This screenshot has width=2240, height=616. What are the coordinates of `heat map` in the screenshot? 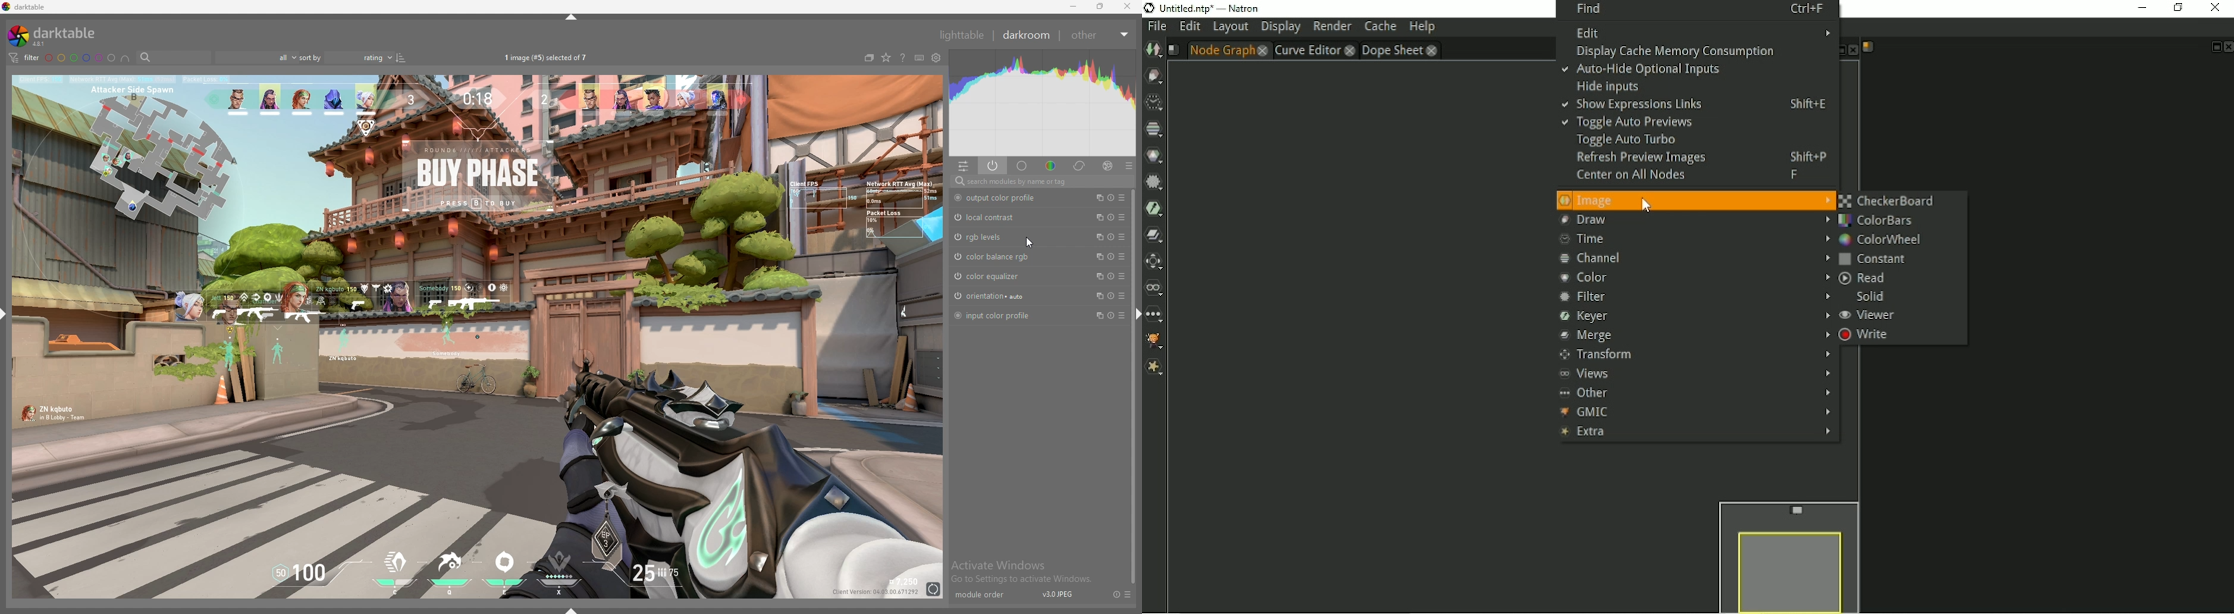 It's located at (1042, 102).